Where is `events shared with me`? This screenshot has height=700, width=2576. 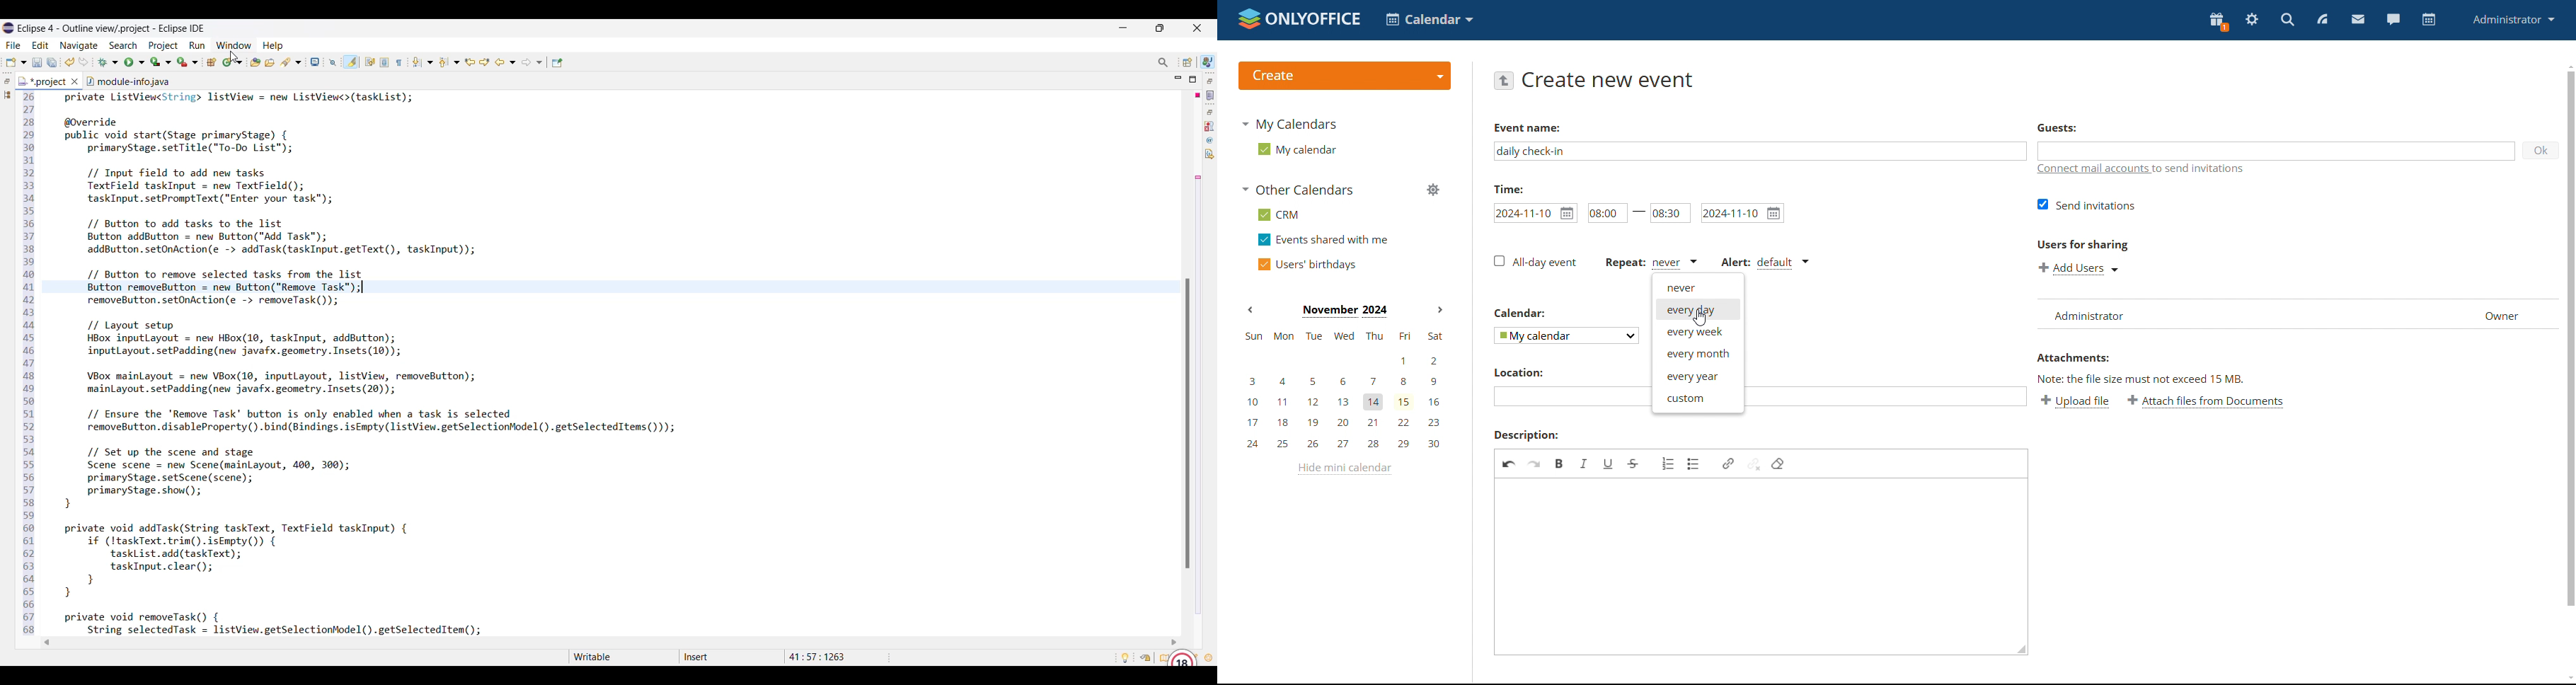
events shared with me is located at coordinates (1323, 240).